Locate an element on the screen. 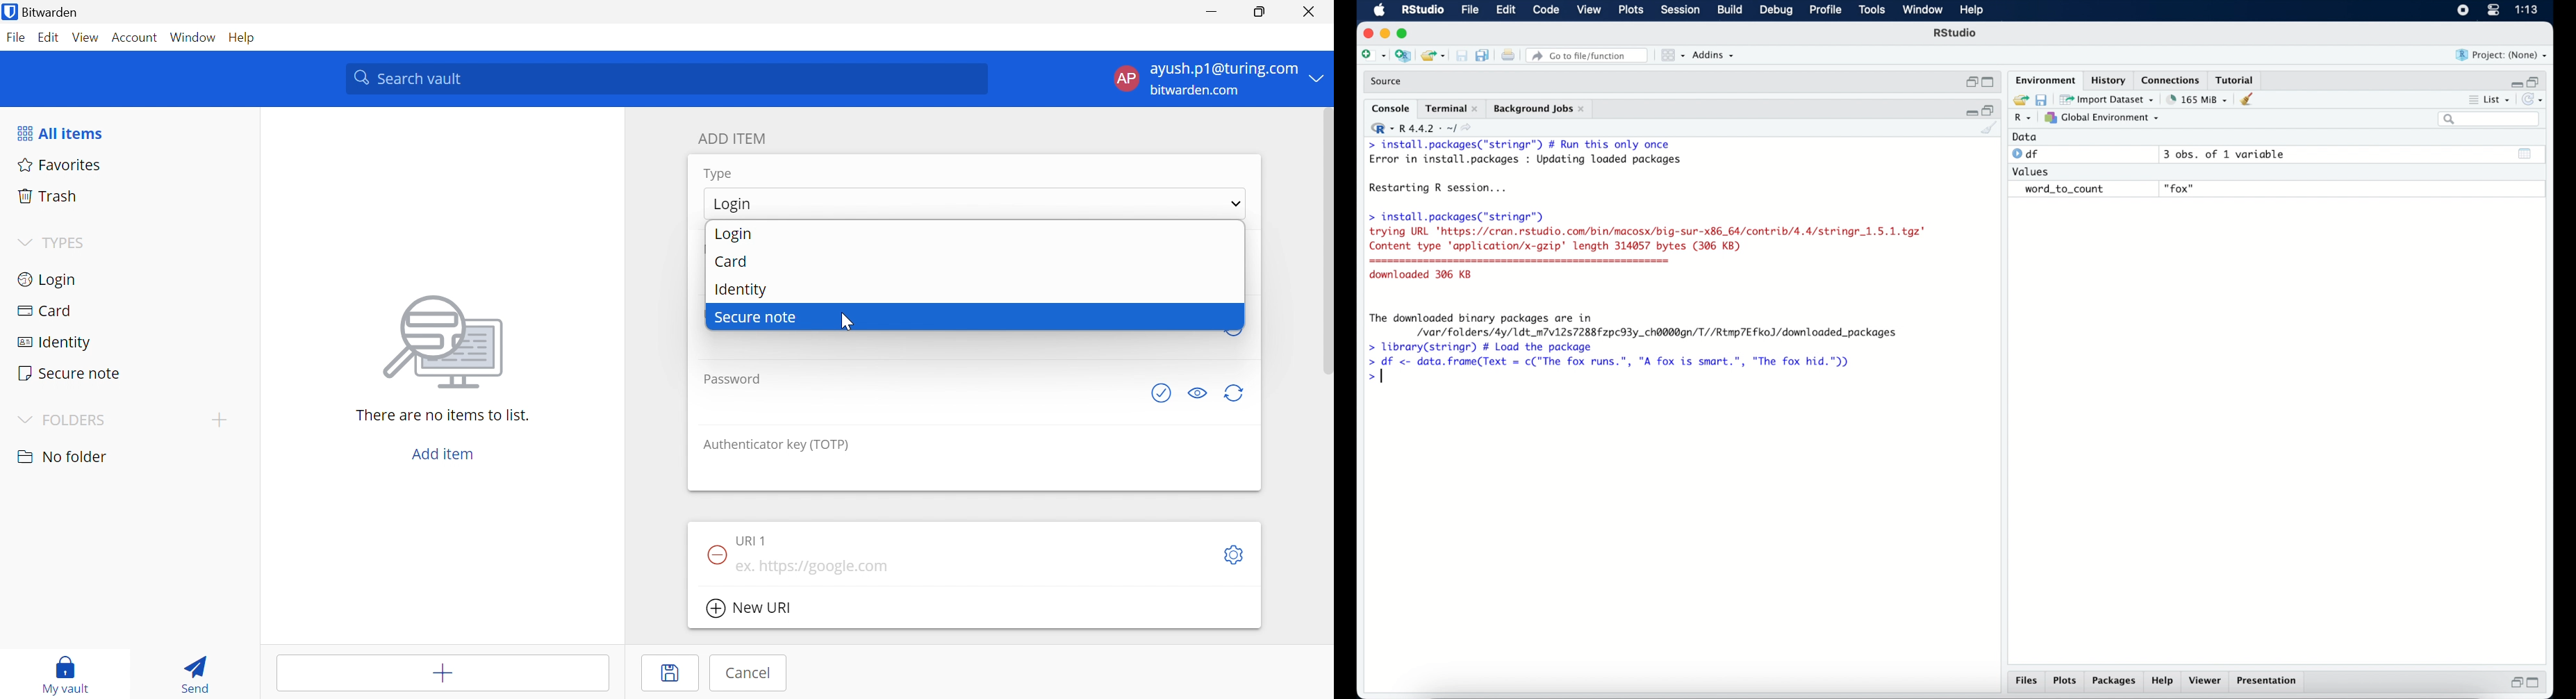 This screenshot has height=700, width=2576. Favorites is located at coordinates (129, 166).